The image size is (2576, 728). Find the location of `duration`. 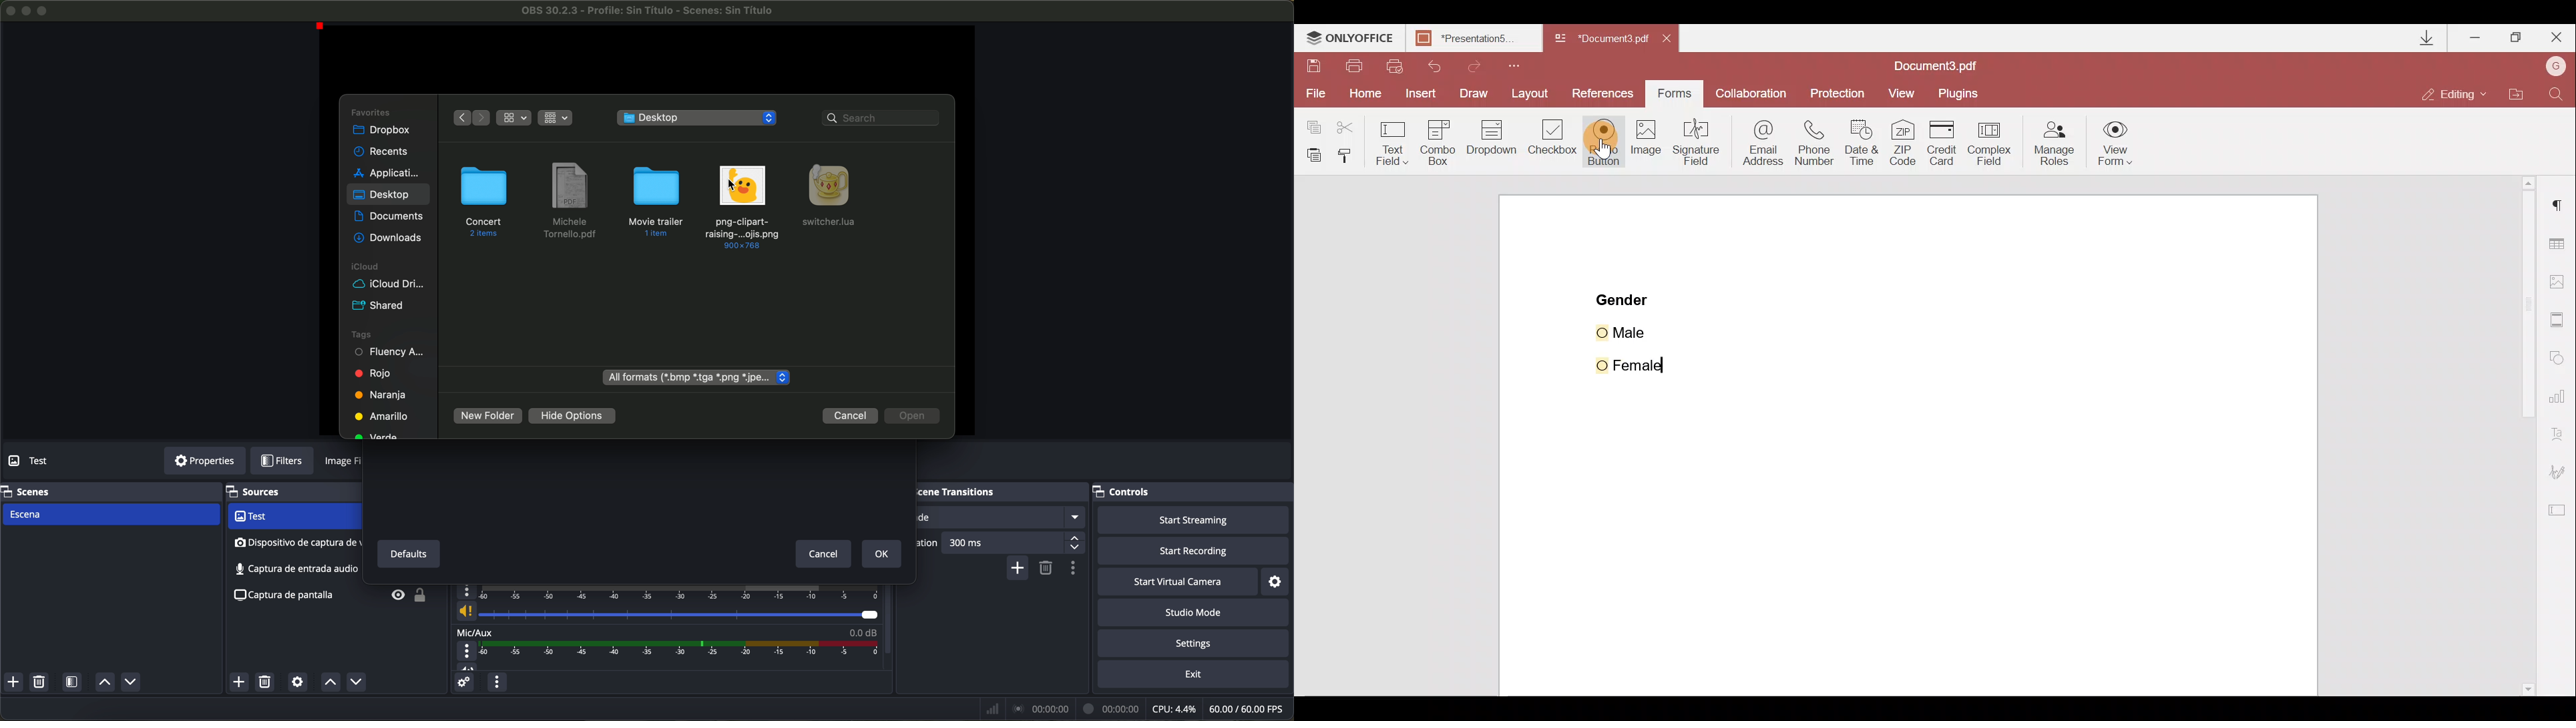

duration is located at coordinates (930, 544).